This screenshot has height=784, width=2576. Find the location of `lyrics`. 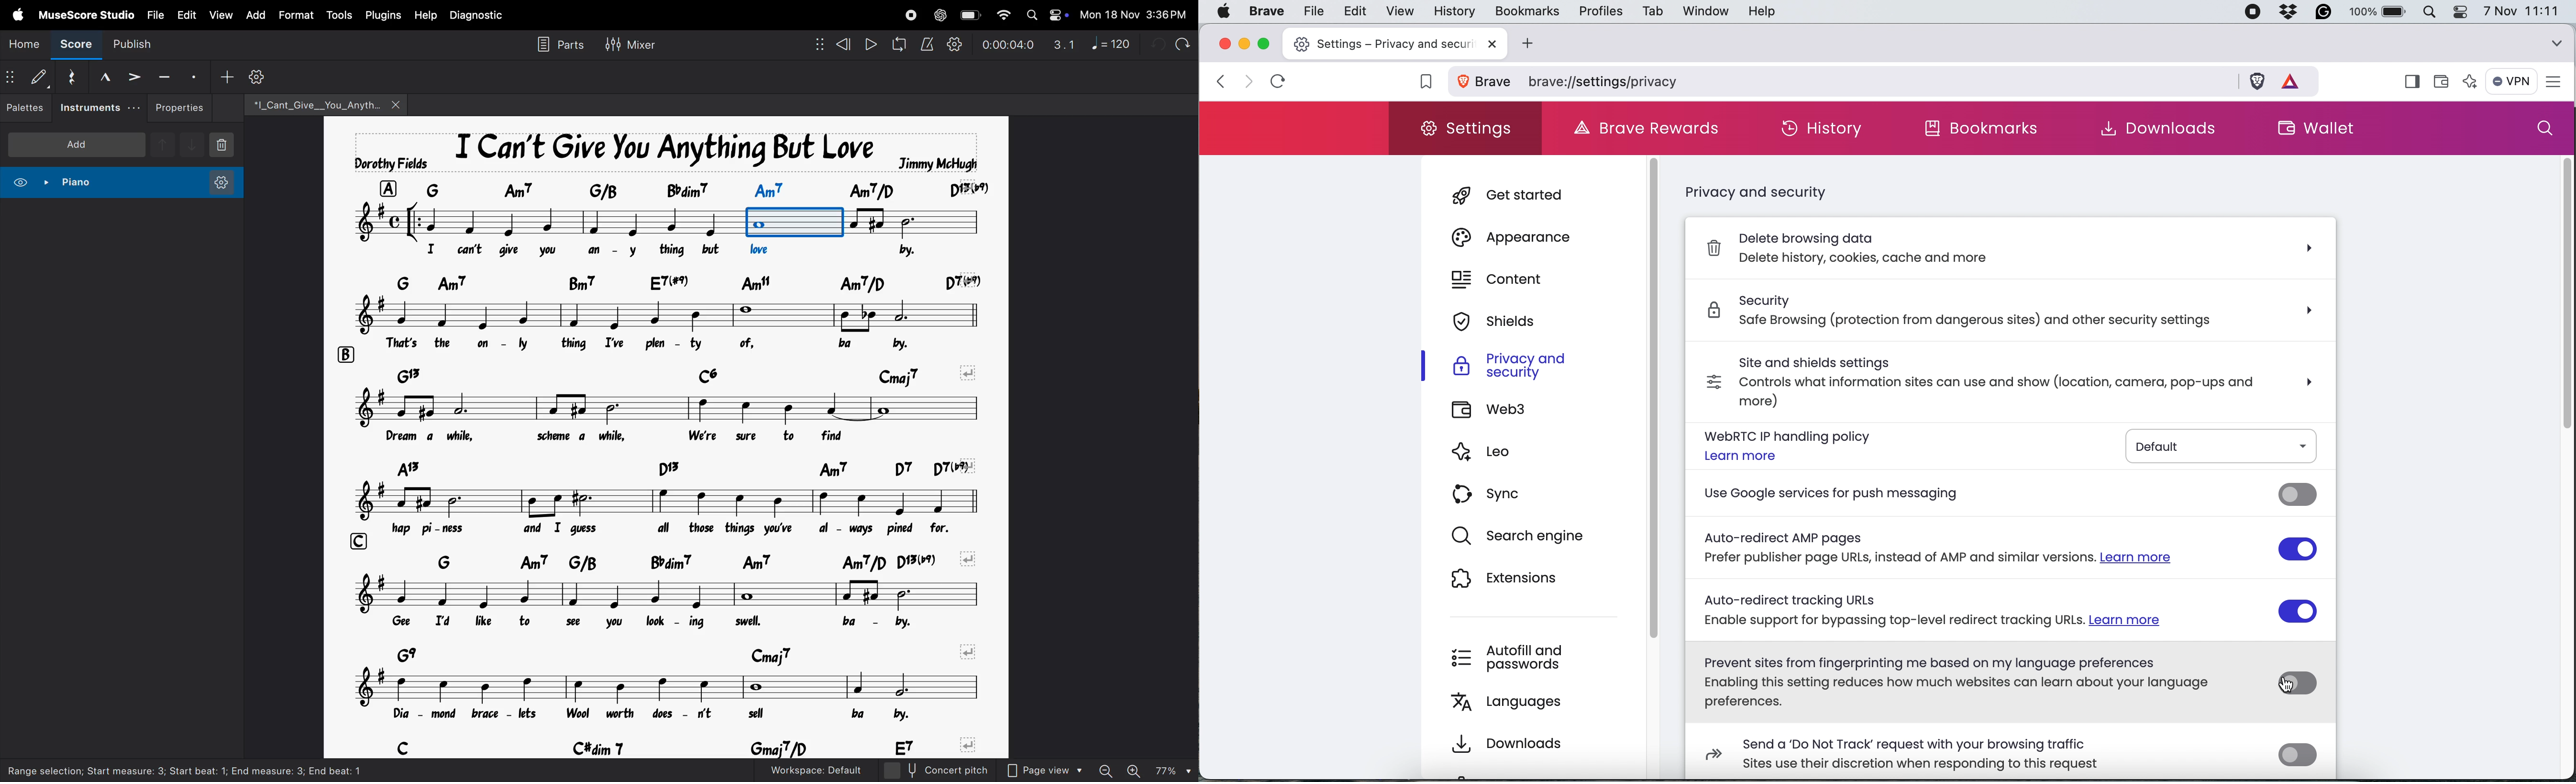

lyrics is located at coordinates (688, 626).